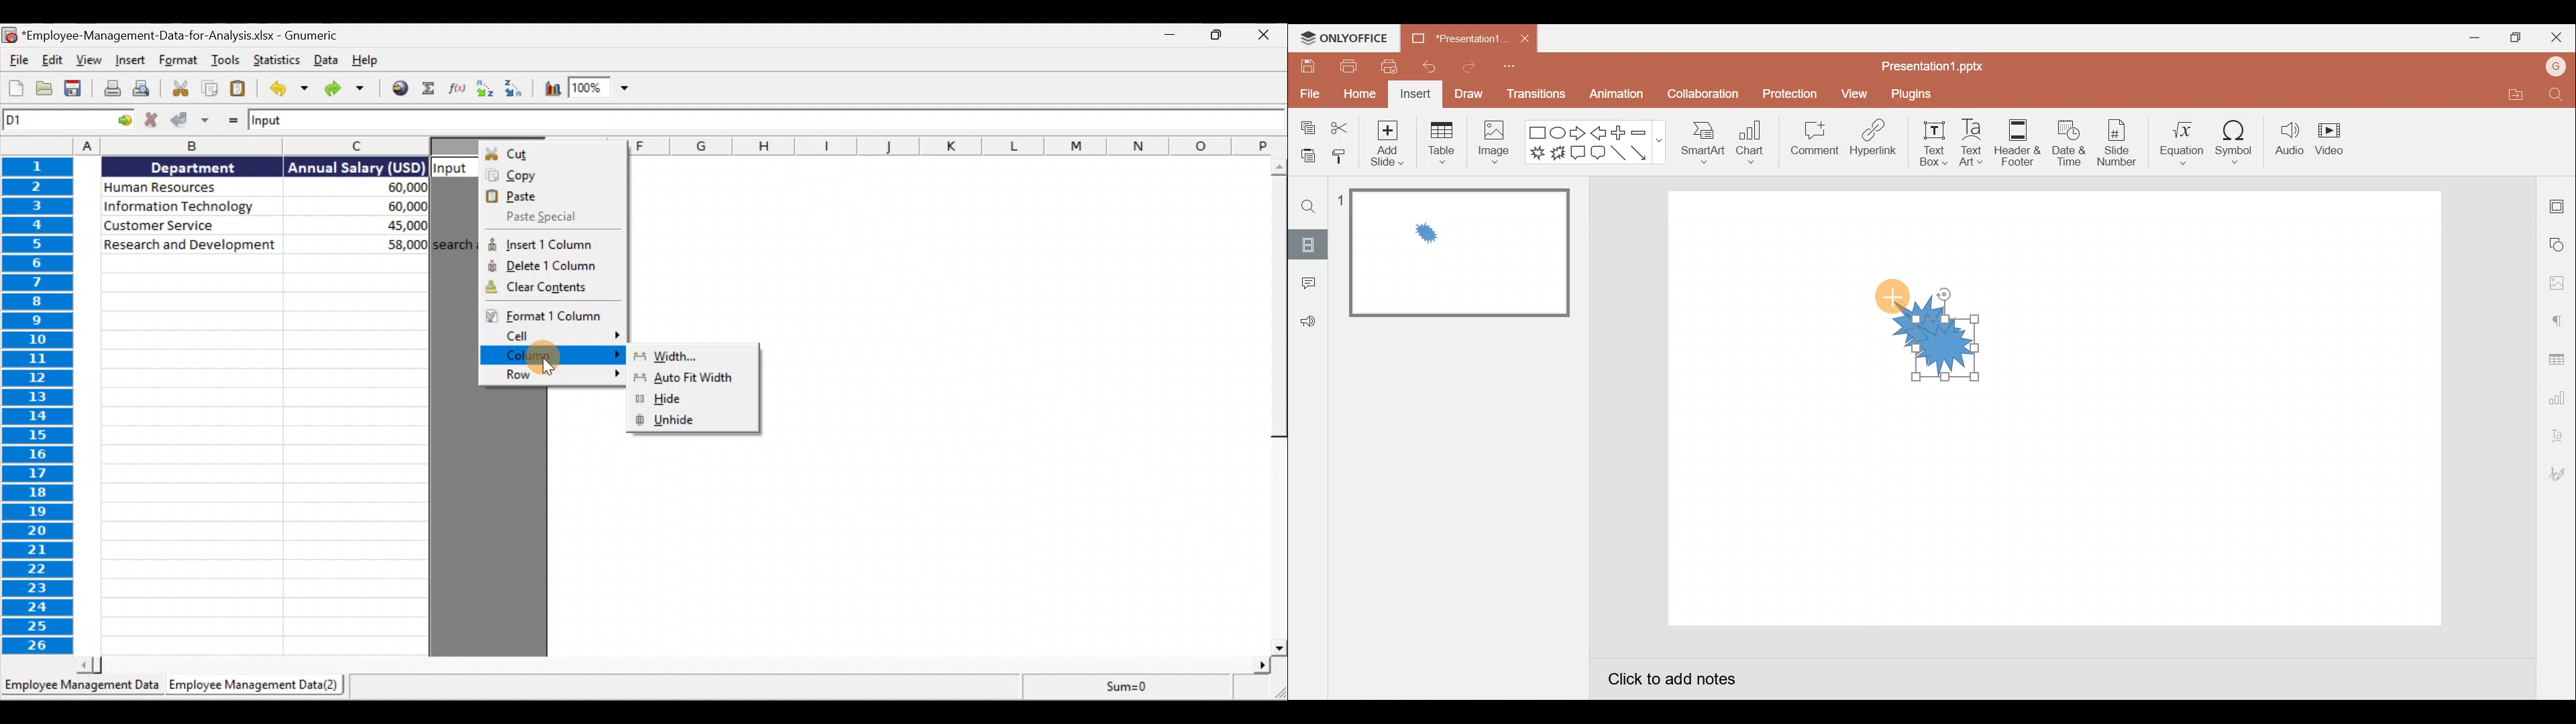  Describe the element at coordinates (550, 314) in the screenshot. I see `Format 1 column` at that location.